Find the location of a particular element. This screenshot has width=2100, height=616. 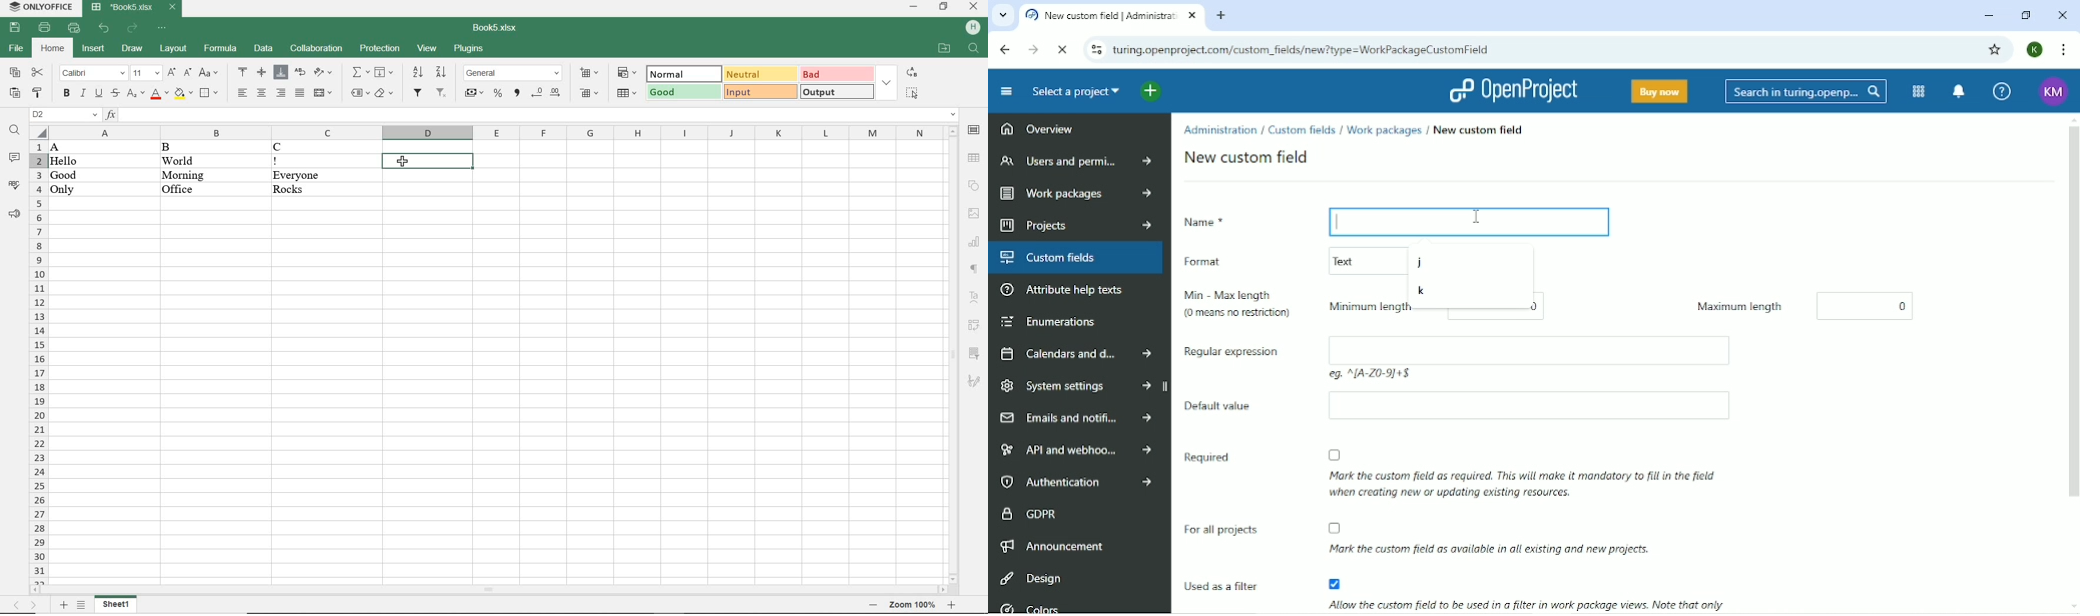

Restore down is located at coordinates (2026, 15).